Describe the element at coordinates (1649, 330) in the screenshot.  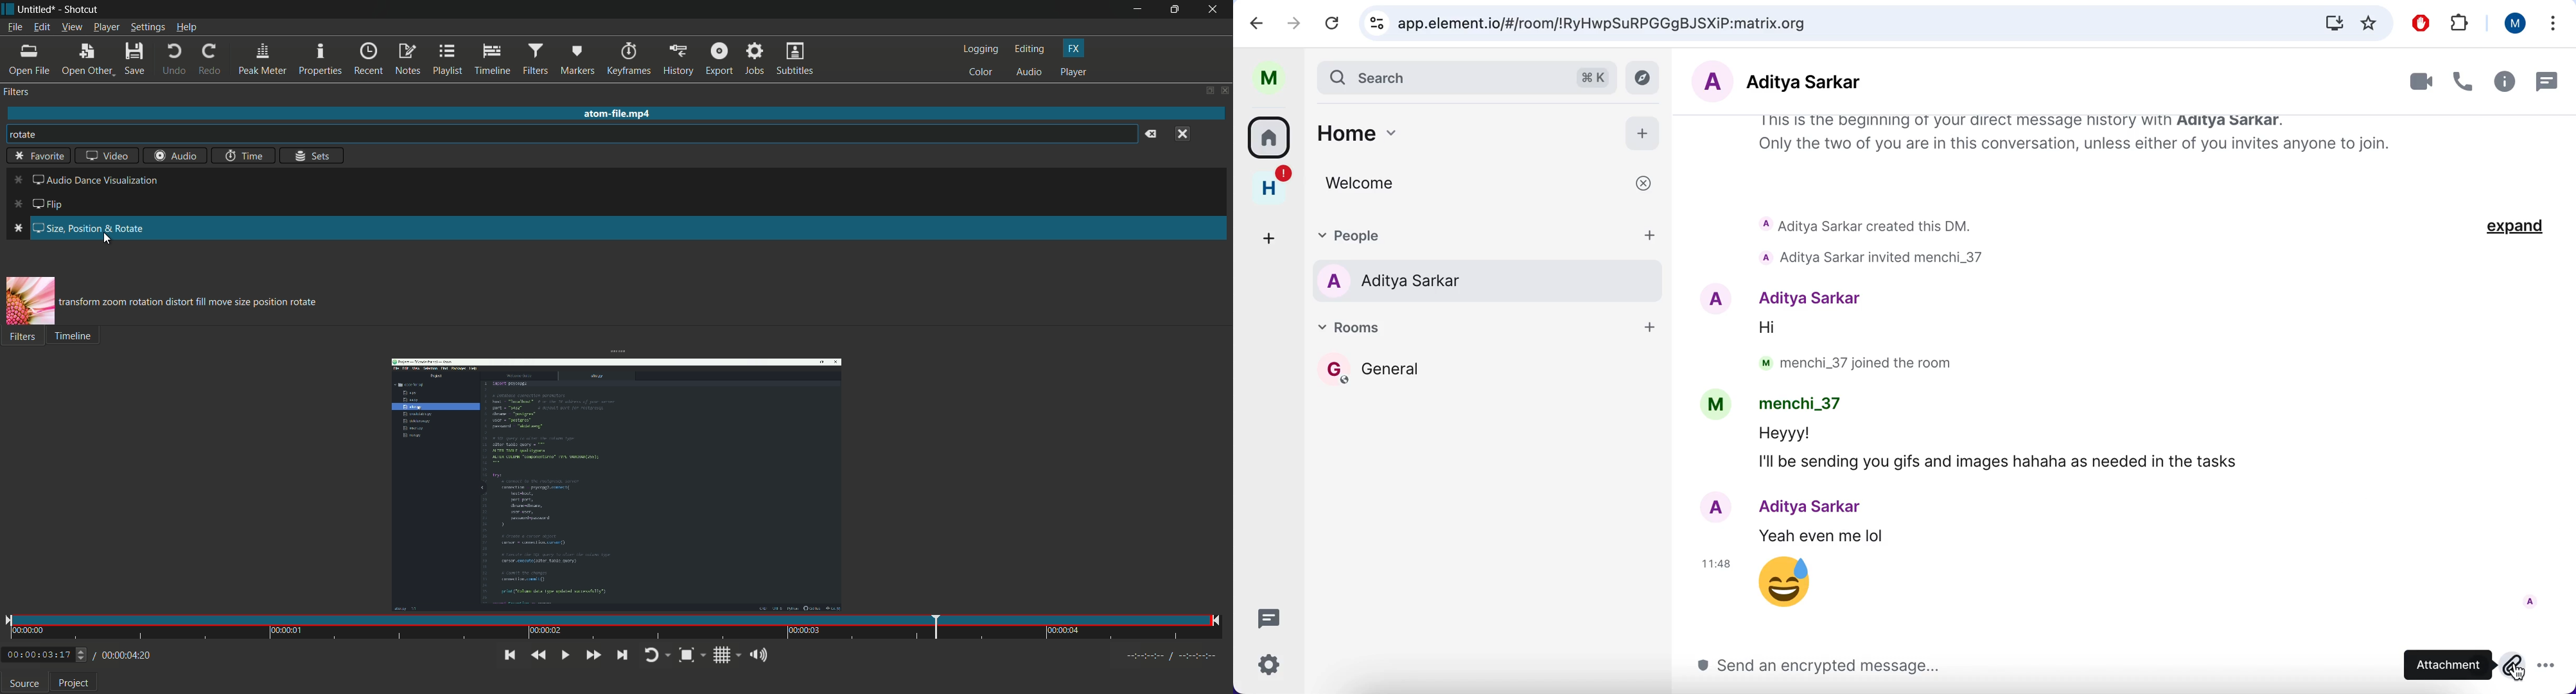
I see `add room` at that location.